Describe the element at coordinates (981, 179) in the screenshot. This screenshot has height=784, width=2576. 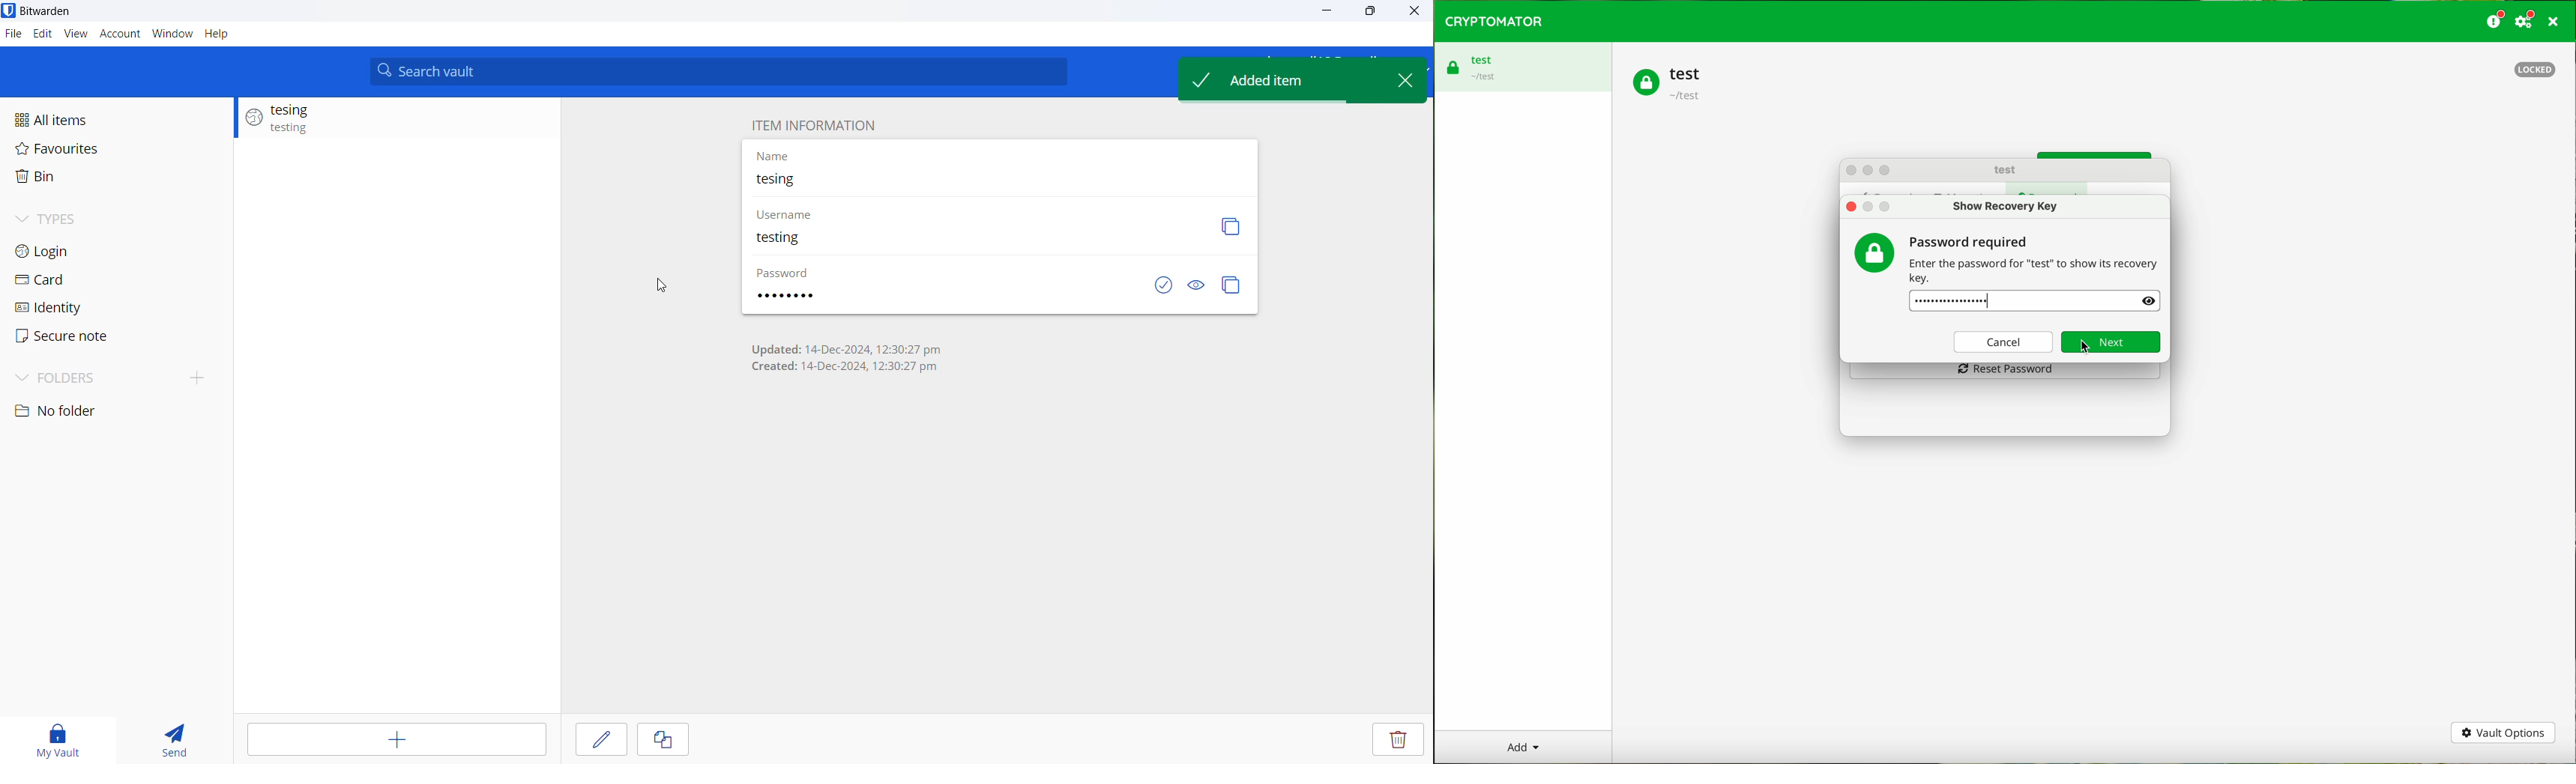
I see `name` at that location.